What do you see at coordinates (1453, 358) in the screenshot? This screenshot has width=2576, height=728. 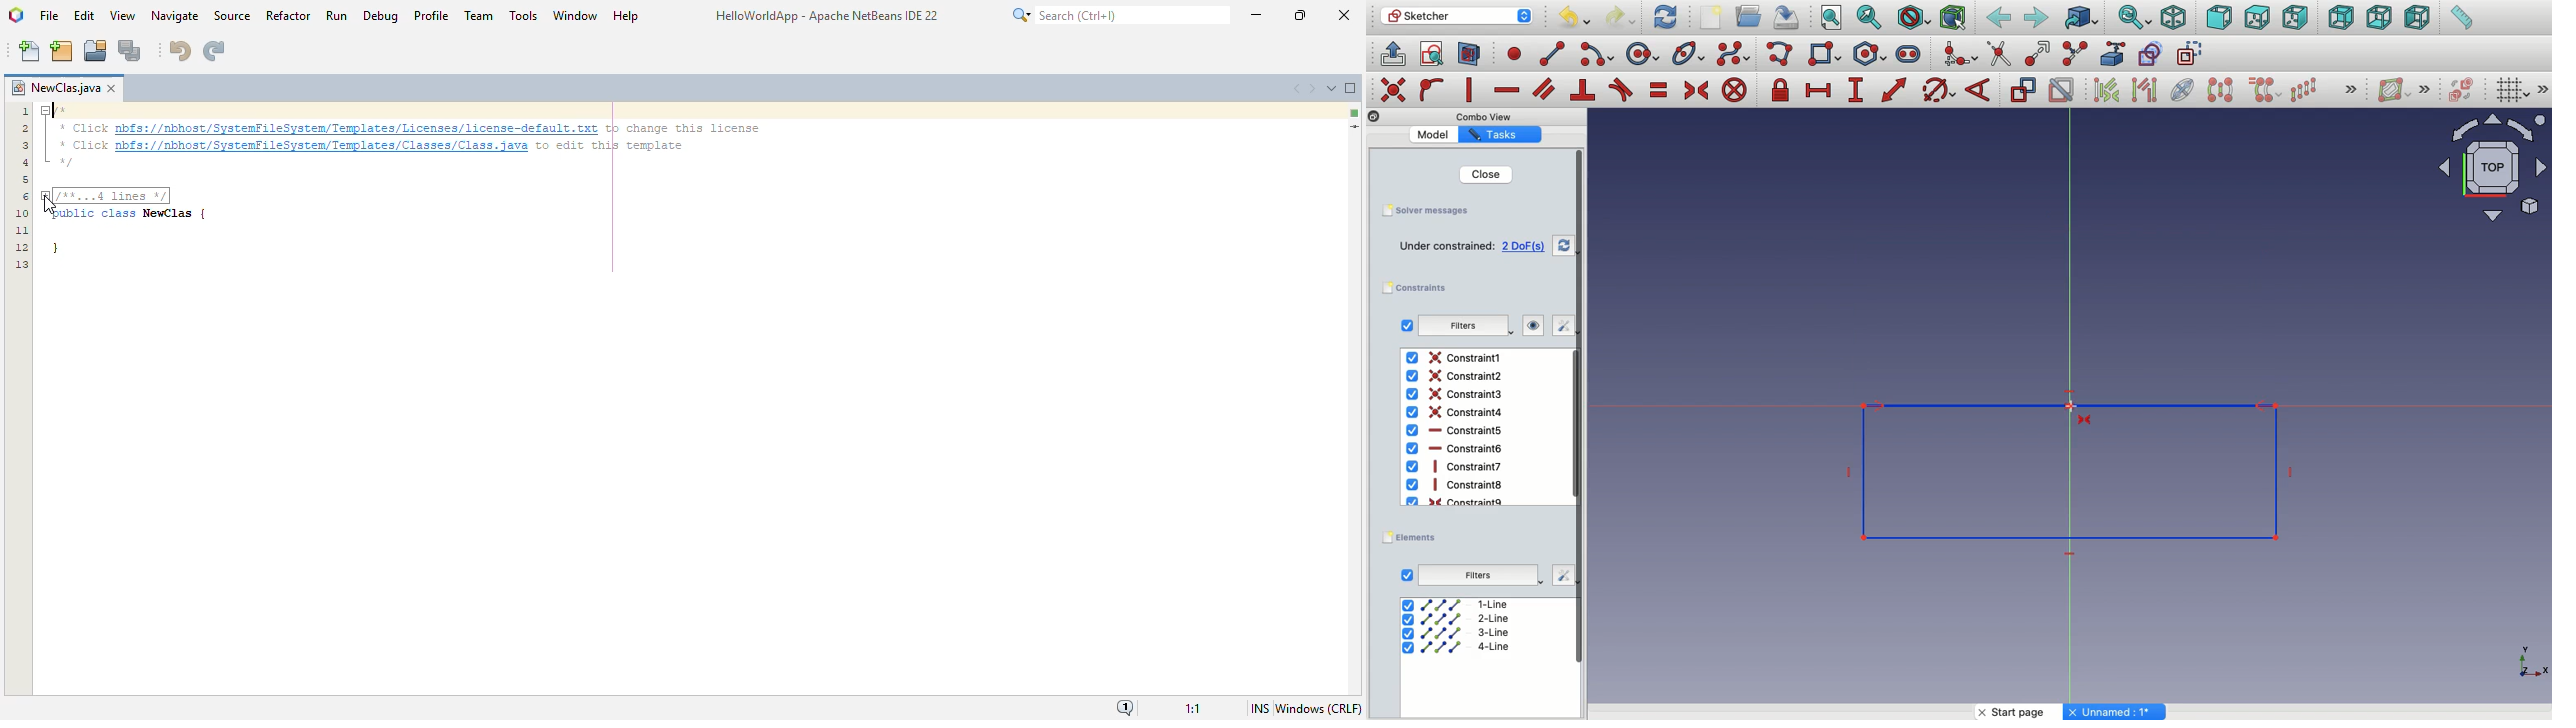 I see `Constraint1` at bounding box center [1453, 358].